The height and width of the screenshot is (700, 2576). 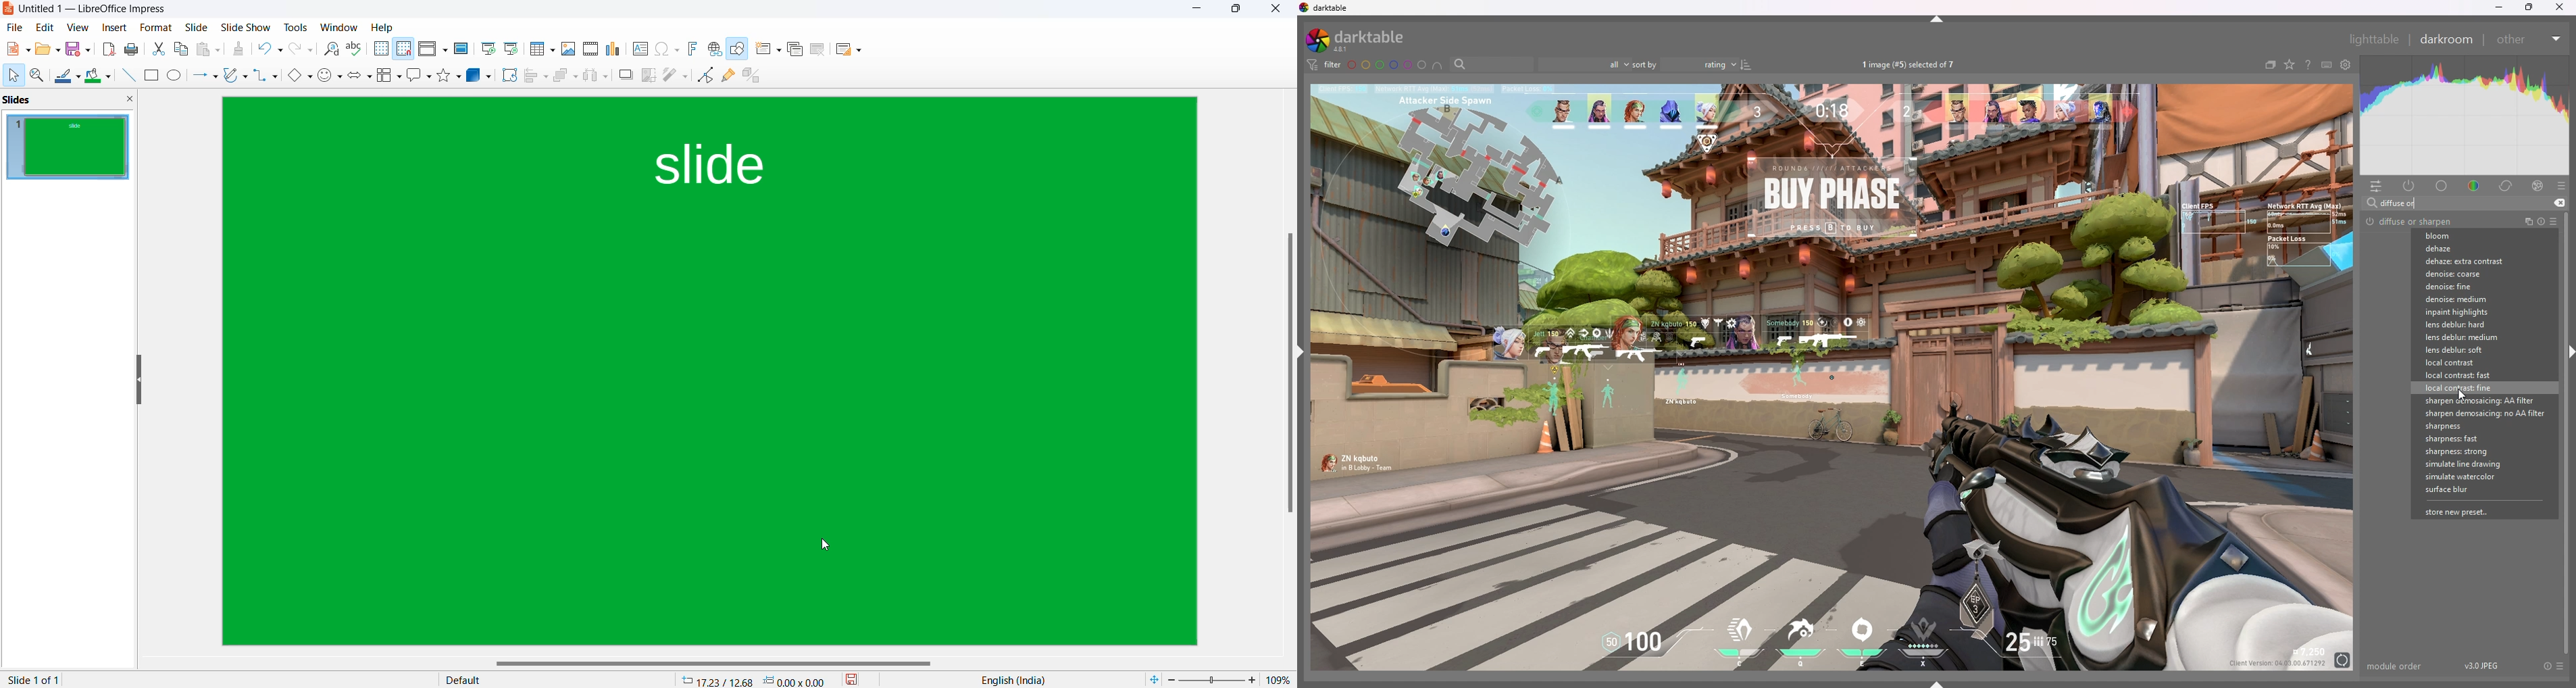 I want to click on sharpness, so click(x=2456, y=426).